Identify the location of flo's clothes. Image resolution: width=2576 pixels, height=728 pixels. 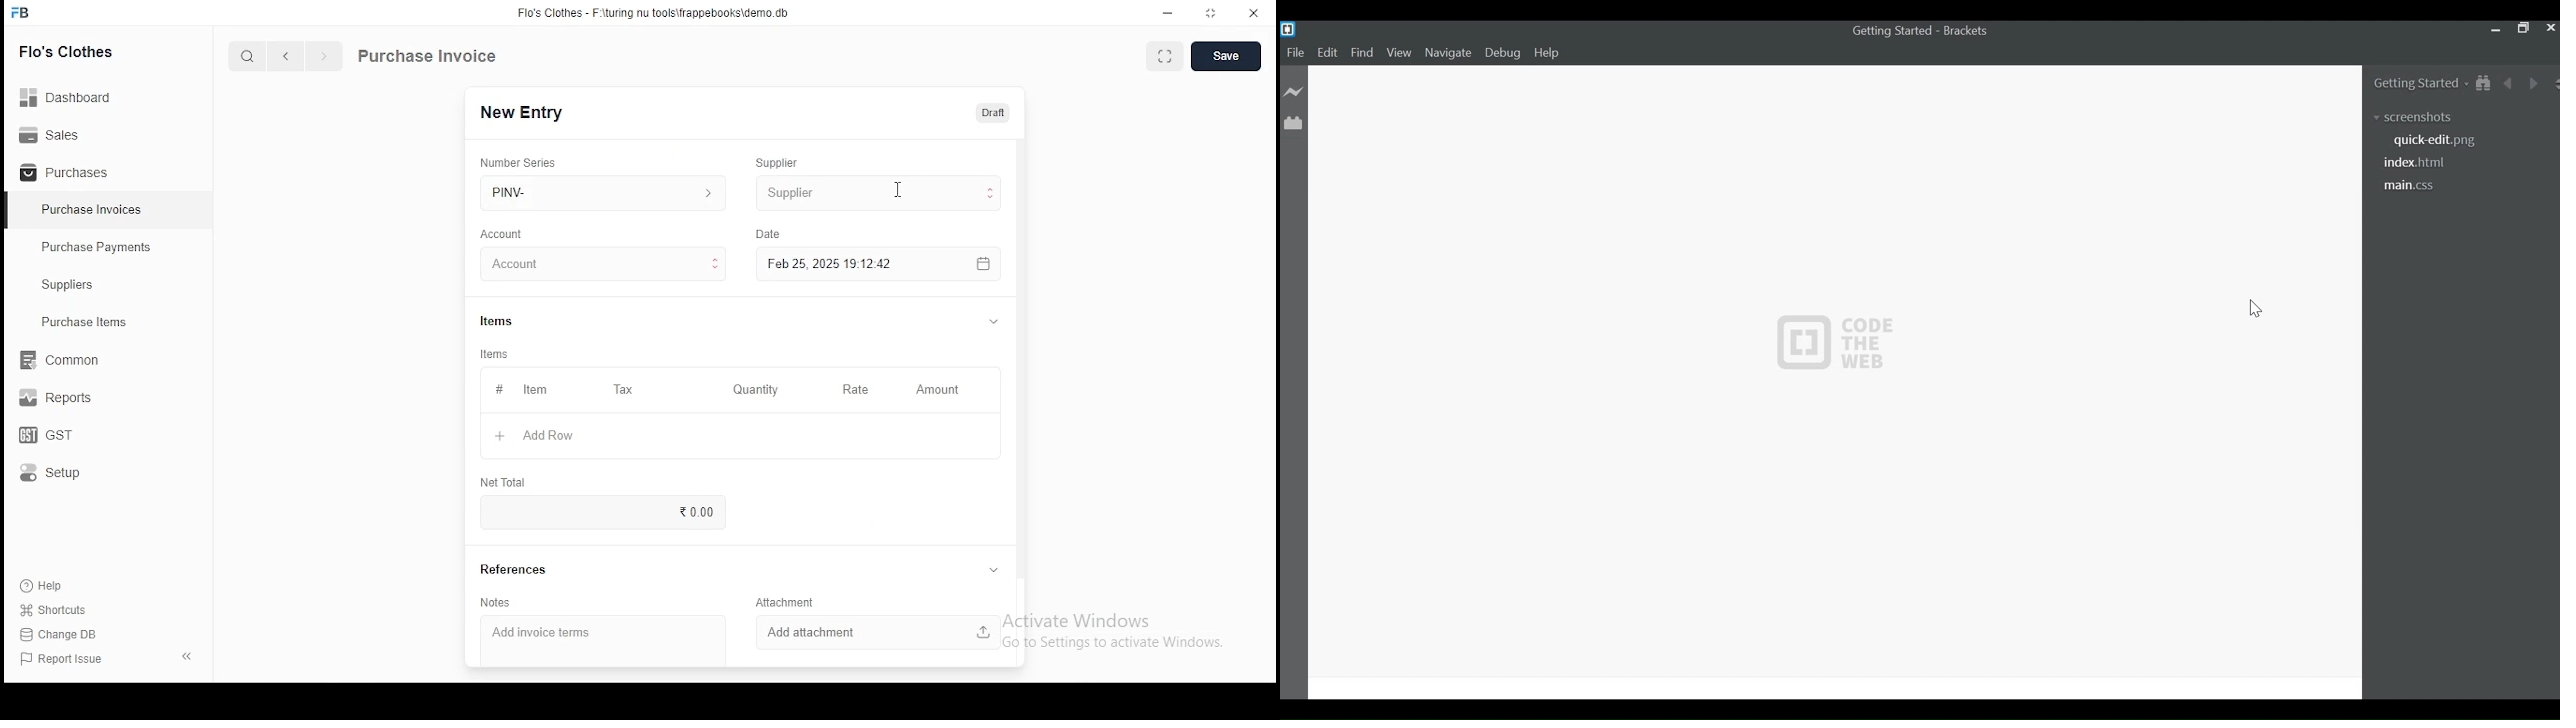
(69, 51).